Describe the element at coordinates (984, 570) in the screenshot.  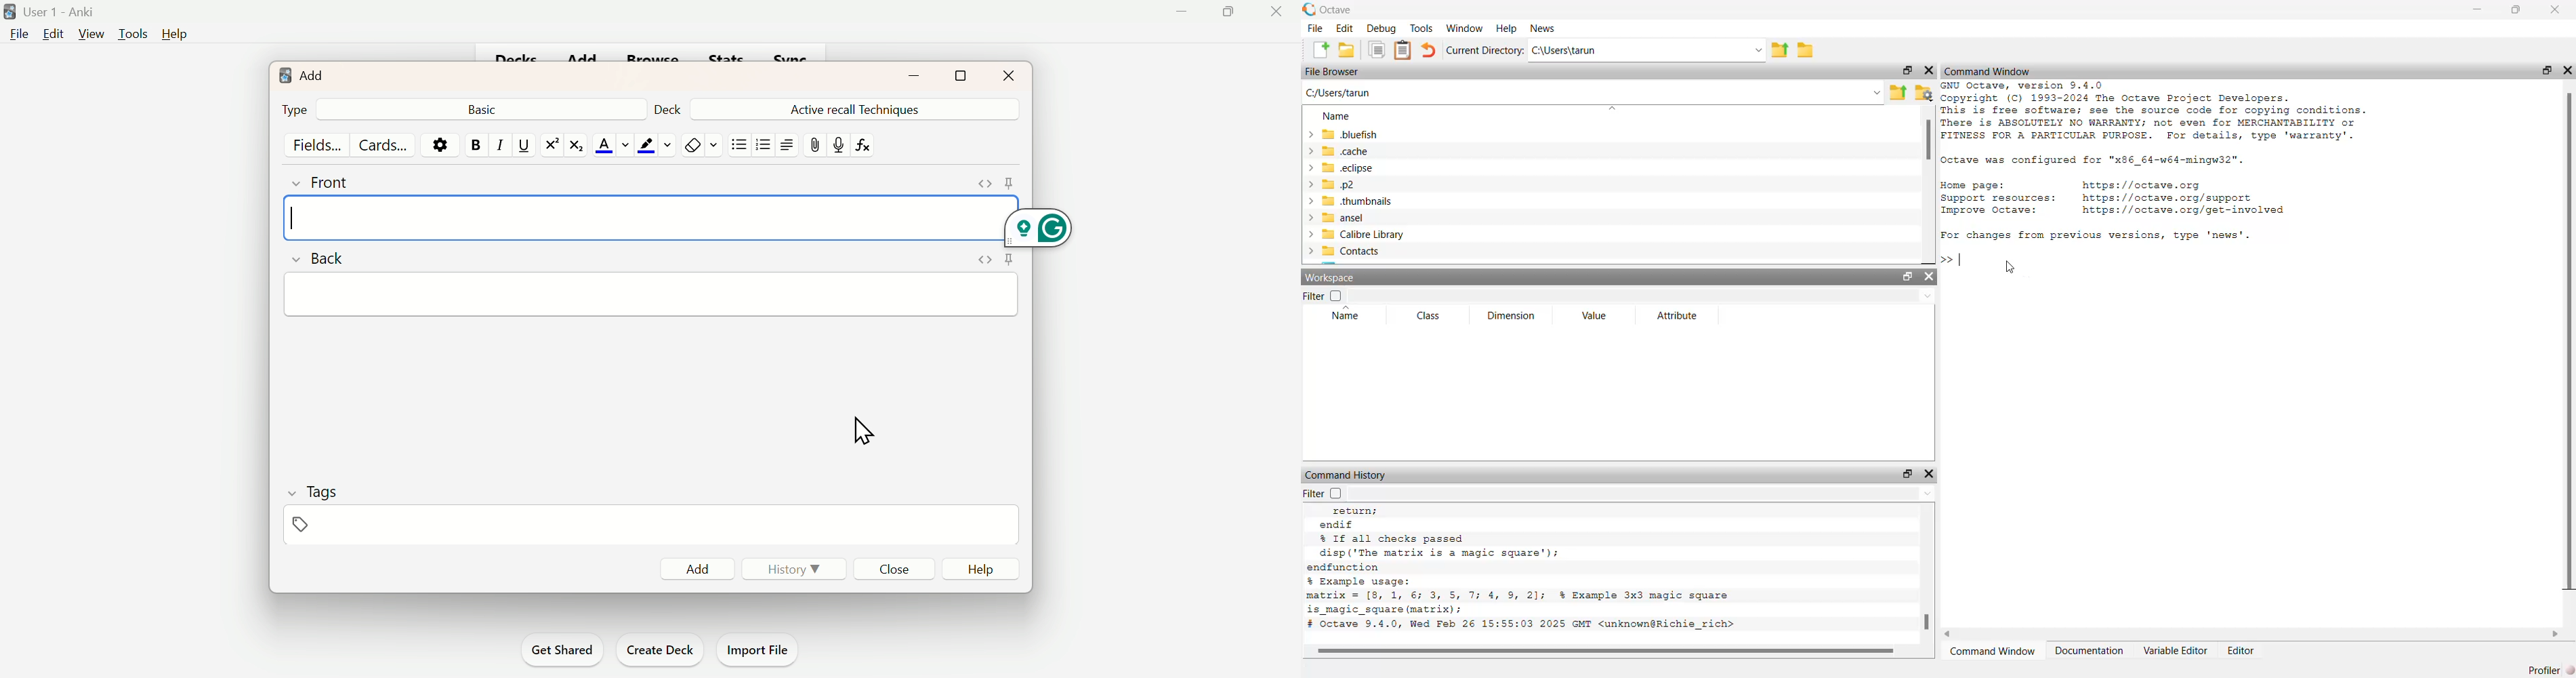
I see `Help` at that location.